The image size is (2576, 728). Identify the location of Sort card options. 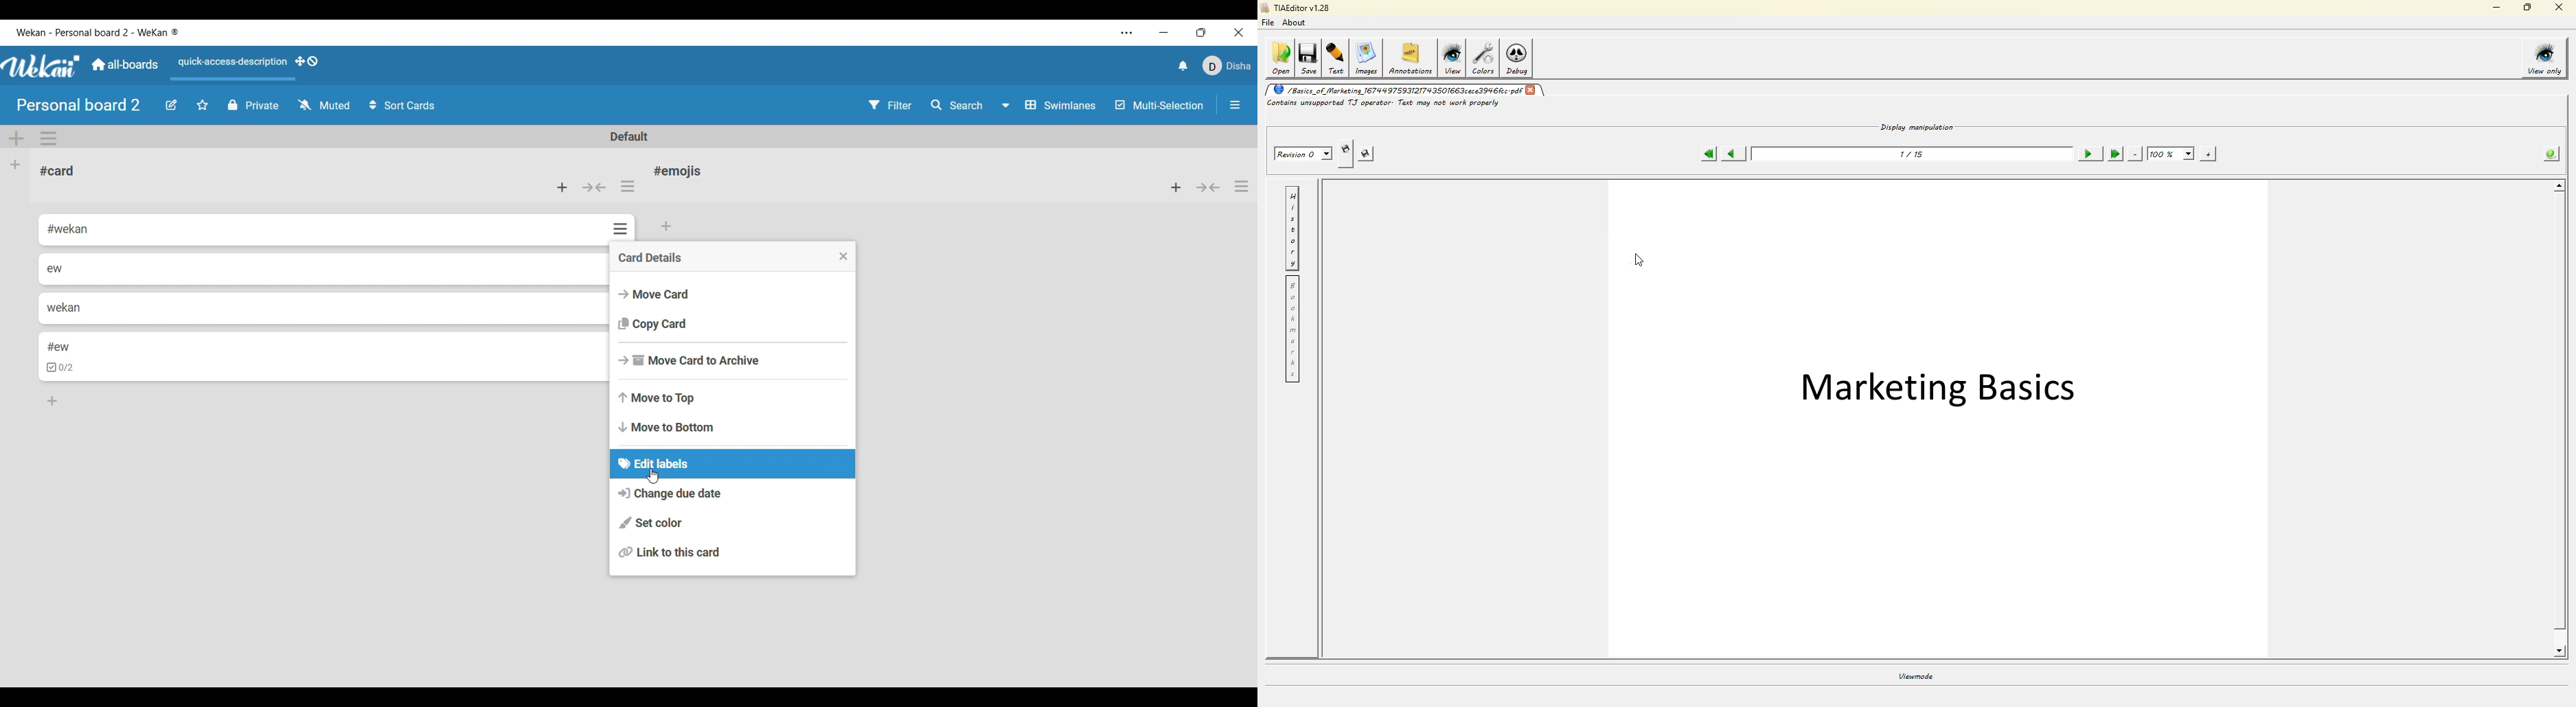
(402, 105).